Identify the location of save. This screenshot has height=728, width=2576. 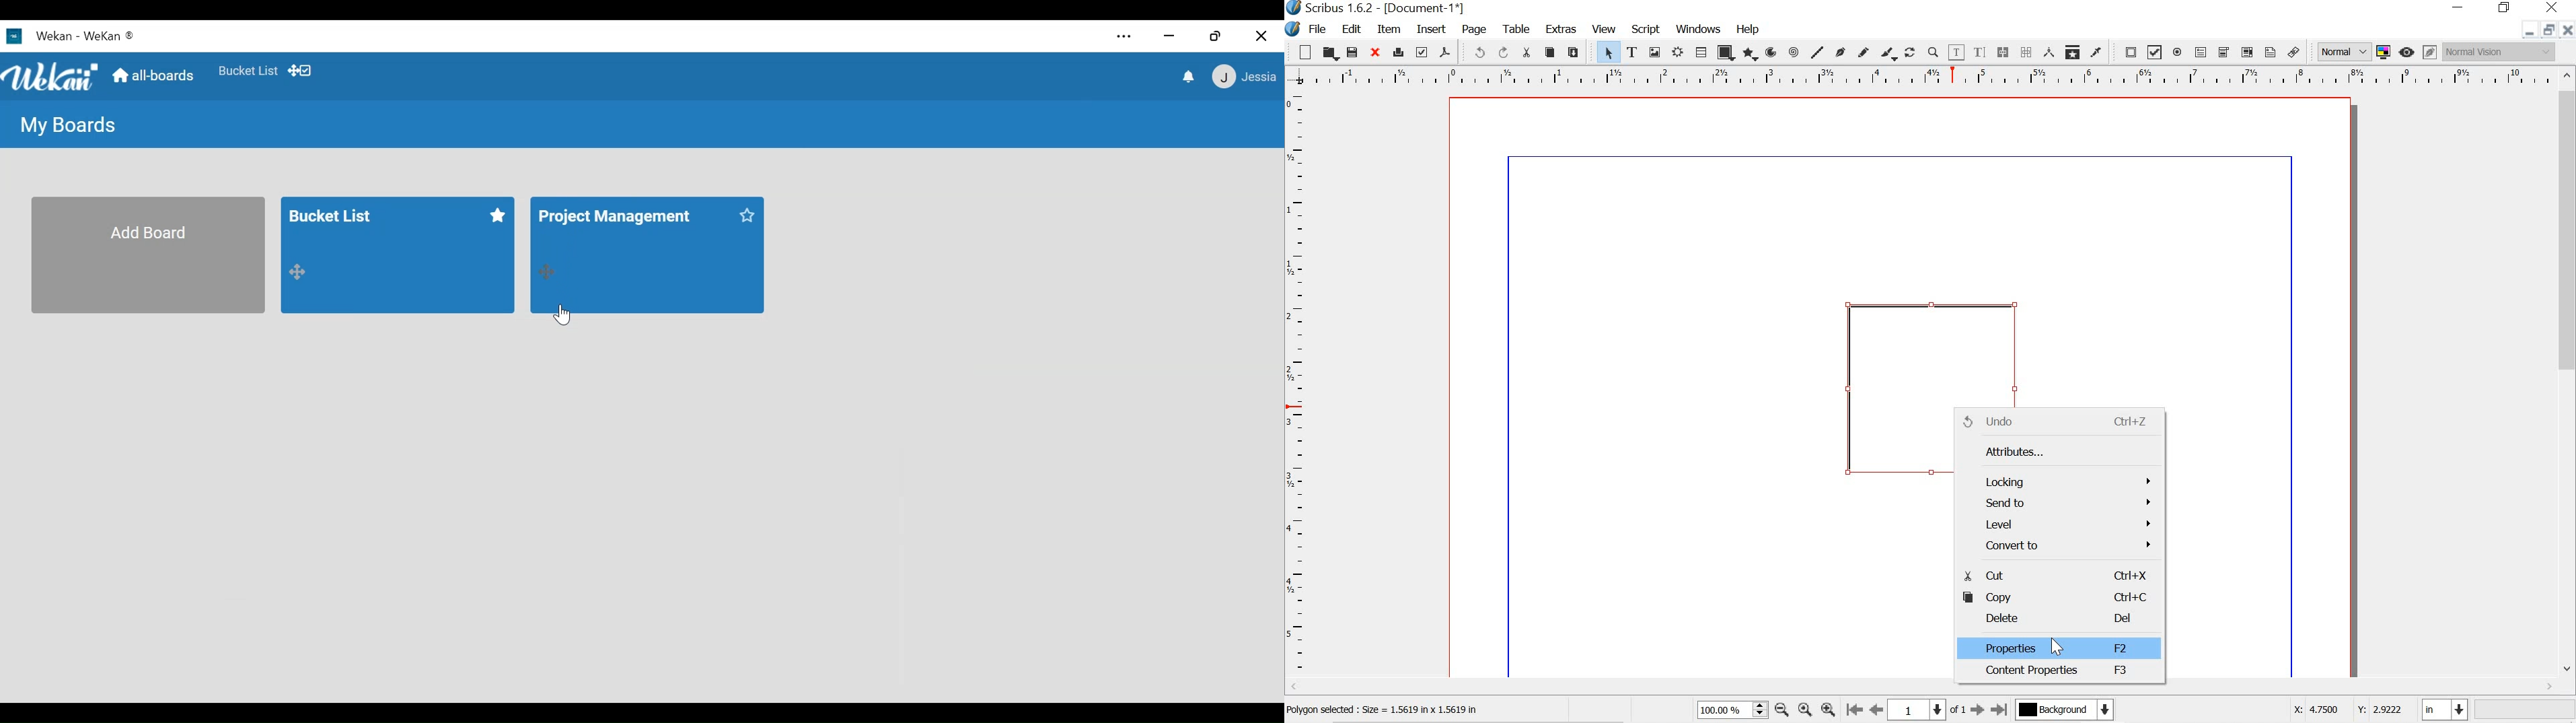
(1354, 52).